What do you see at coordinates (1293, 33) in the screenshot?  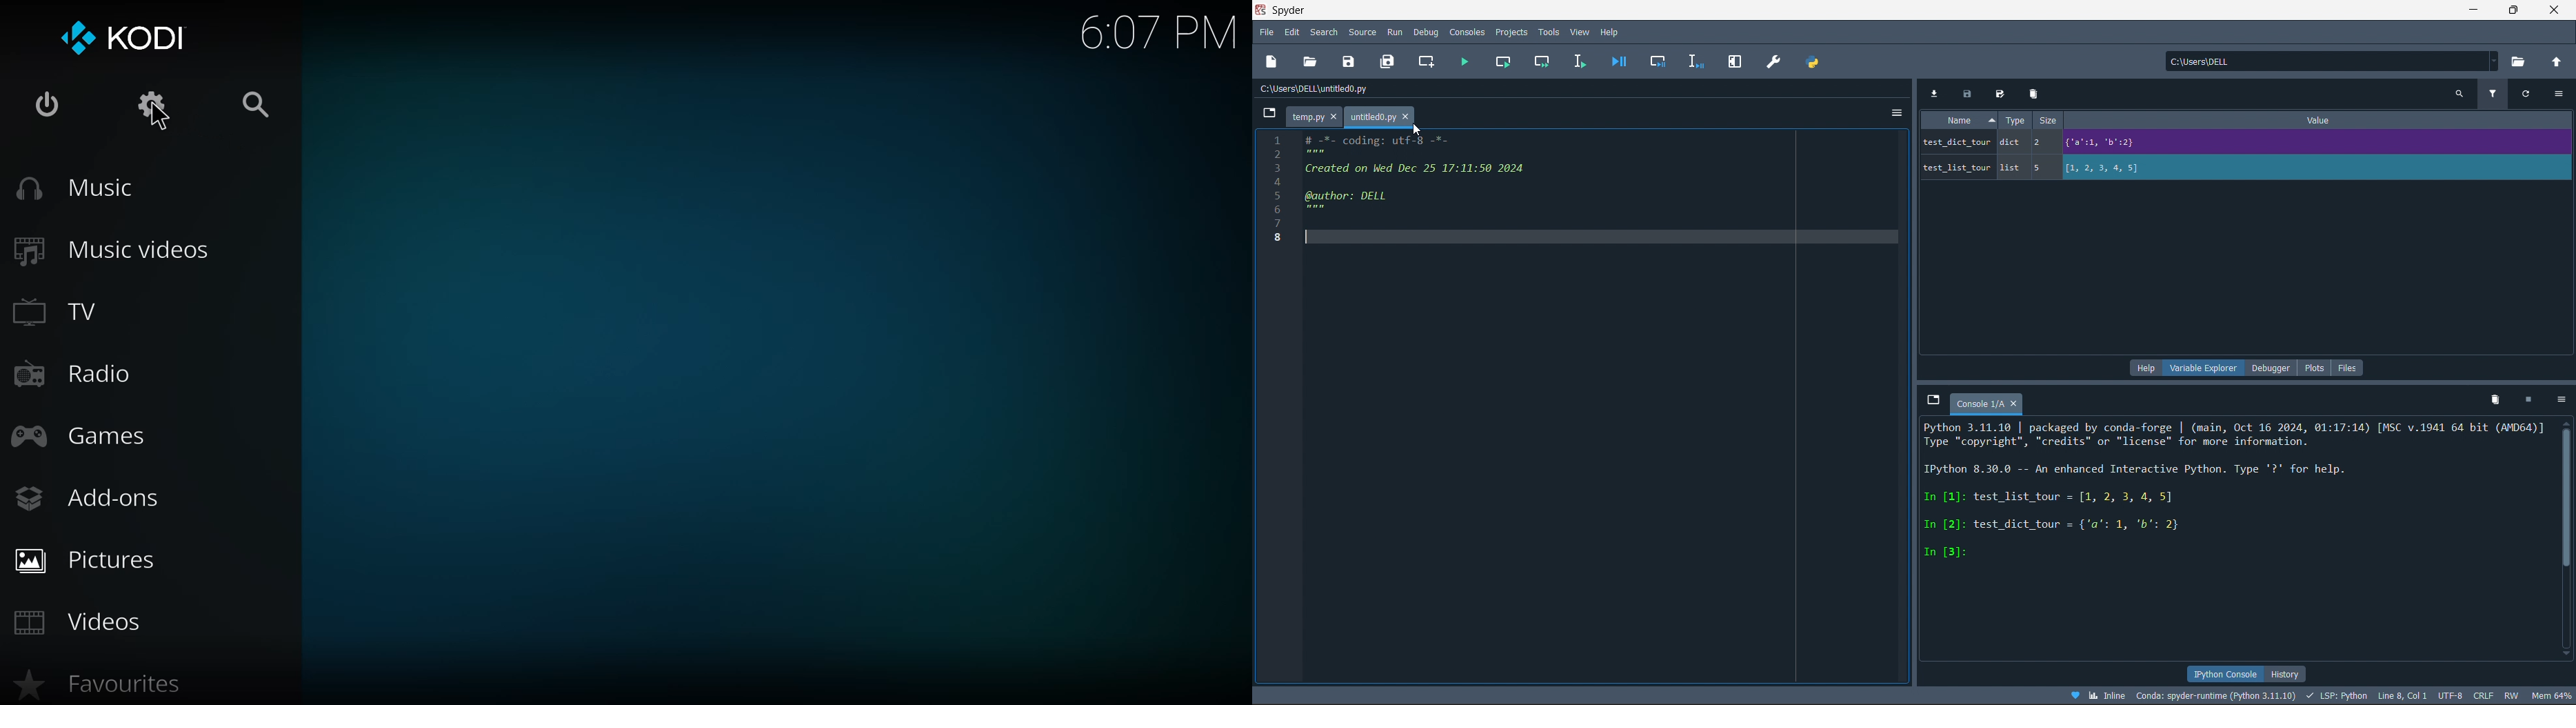 I see `edit` at bounding box center [1293, 33].